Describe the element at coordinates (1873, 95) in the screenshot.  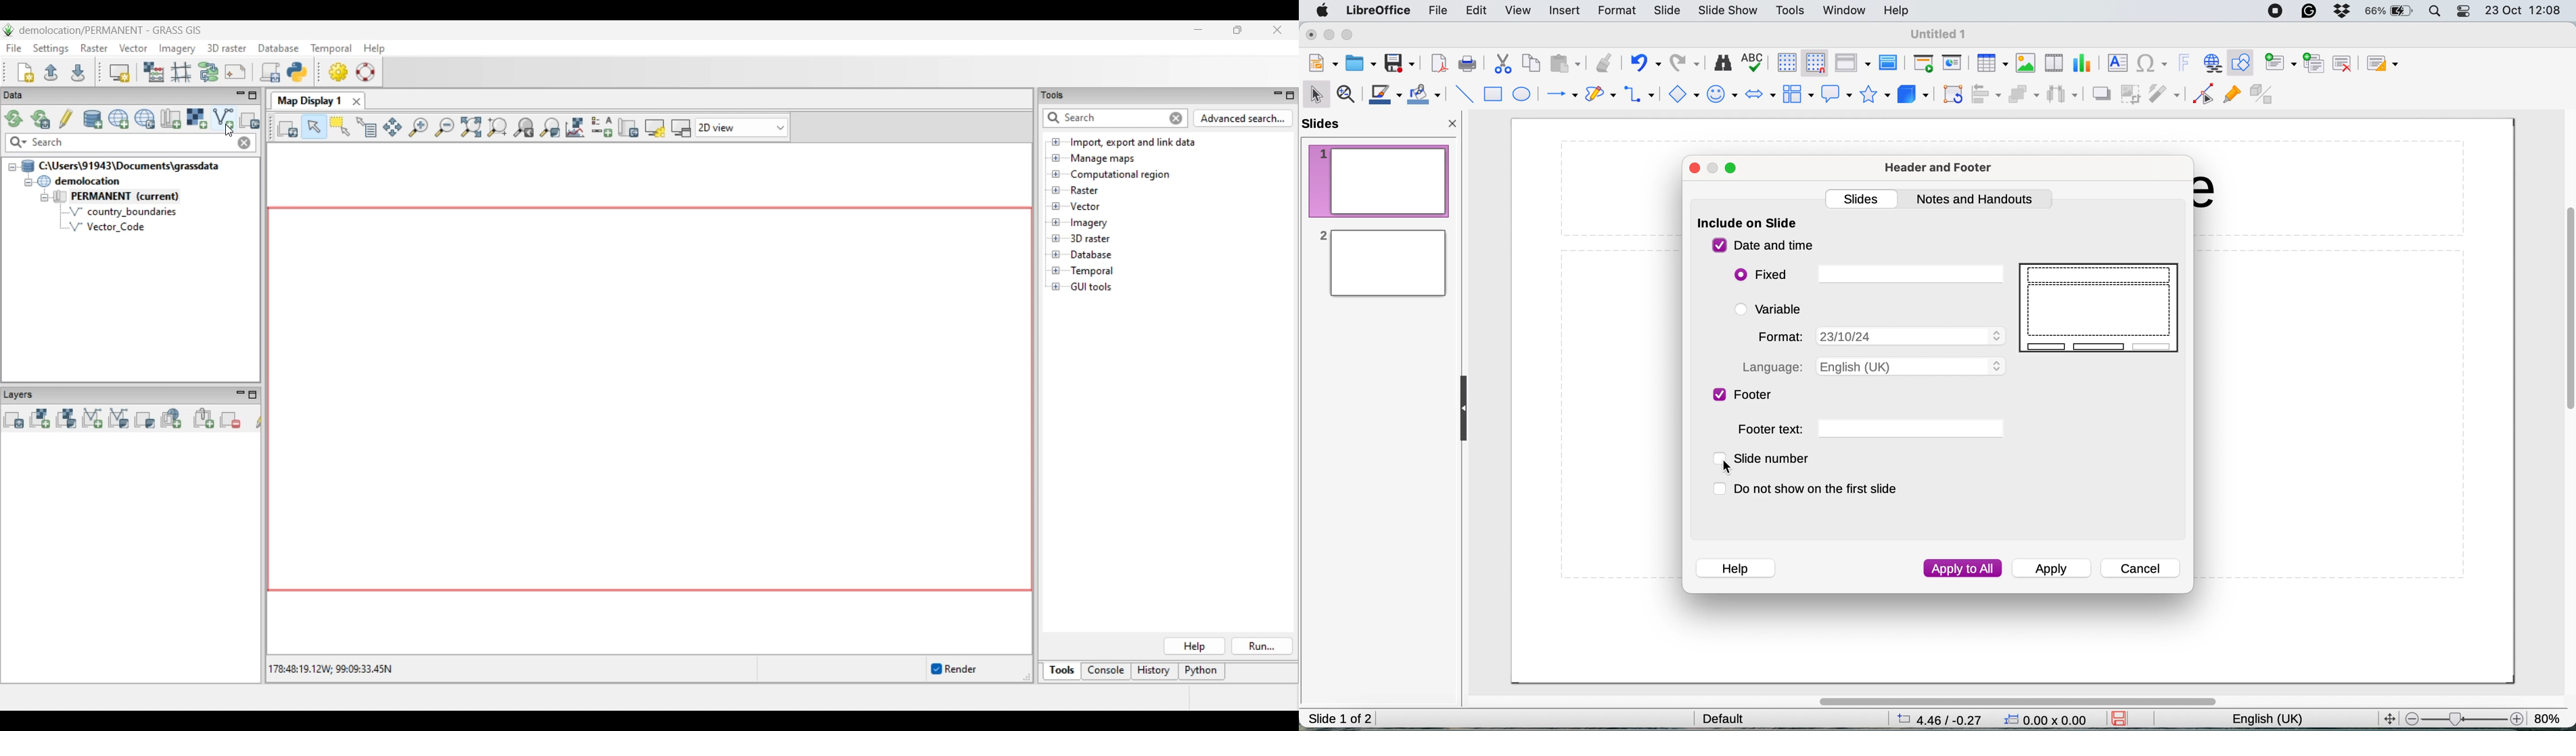
I see `stars and banners` at that location.